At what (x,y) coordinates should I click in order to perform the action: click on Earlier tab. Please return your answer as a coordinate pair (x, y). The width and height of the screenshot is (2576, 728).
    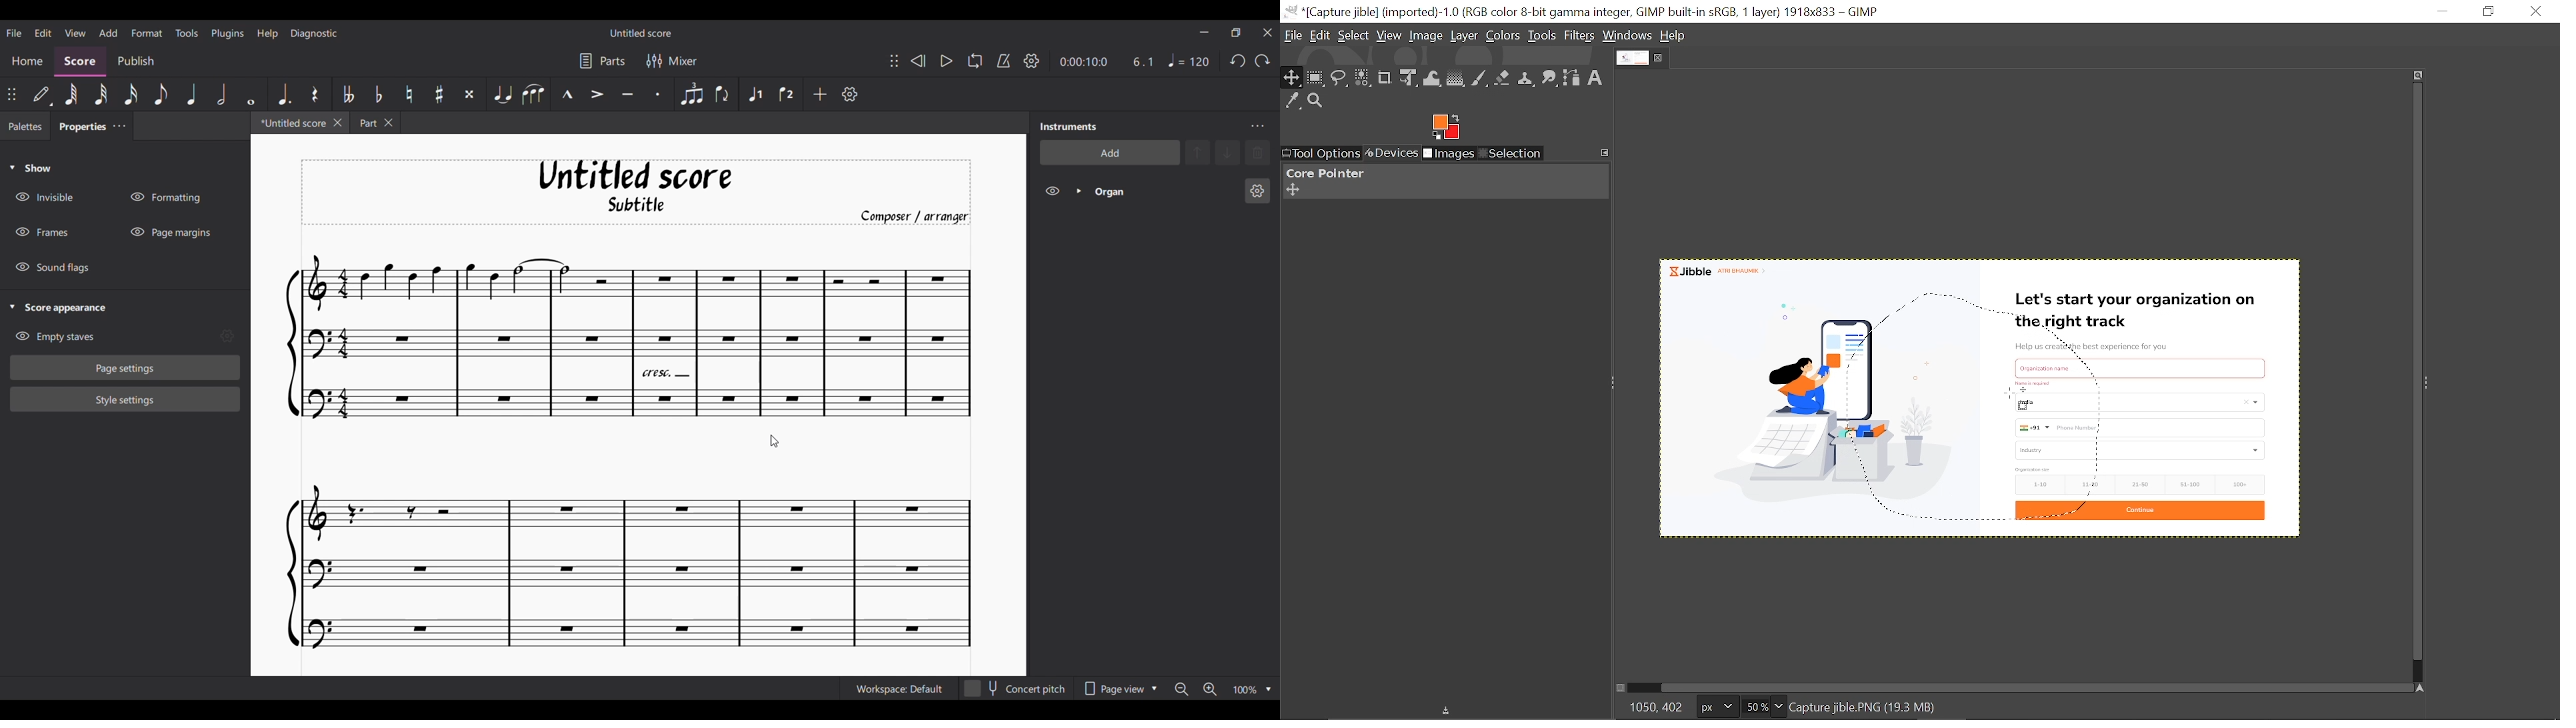
    Looking at the image, I should click on (375, 122).